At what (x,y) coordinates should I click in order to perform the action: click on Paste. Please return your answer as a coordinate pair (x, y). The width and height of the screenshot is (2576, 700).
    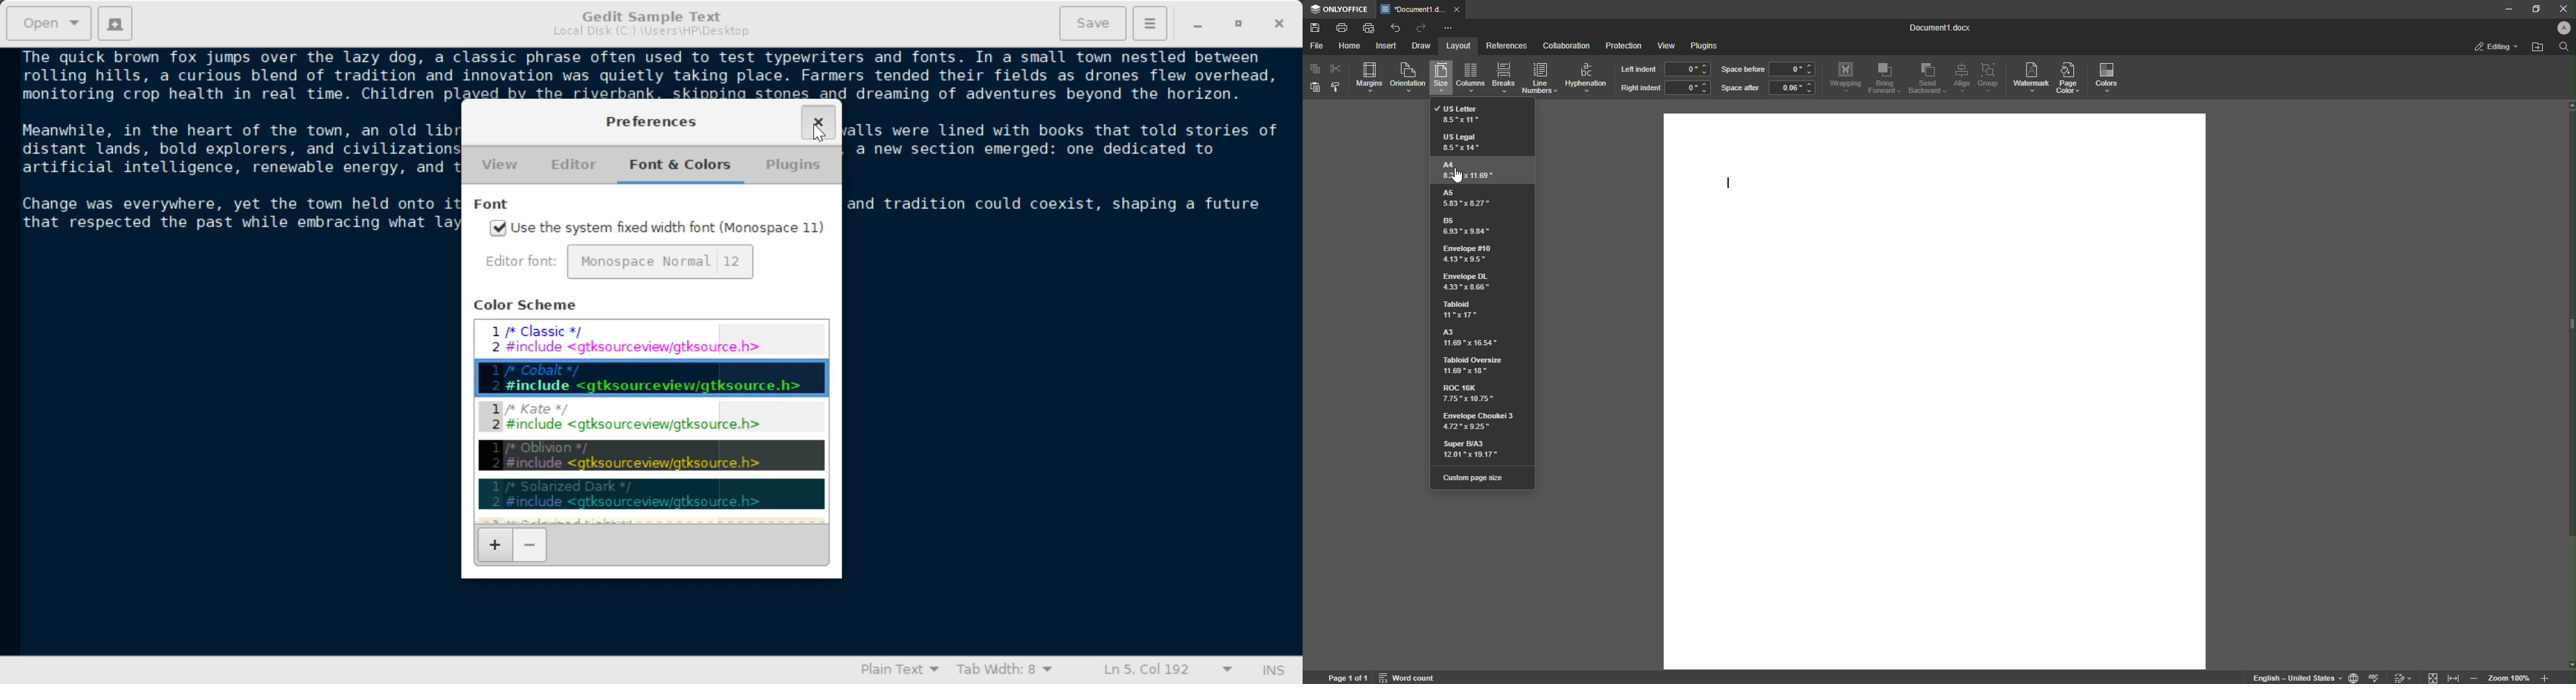
    Looking at the image, I should click on (1316, 89).